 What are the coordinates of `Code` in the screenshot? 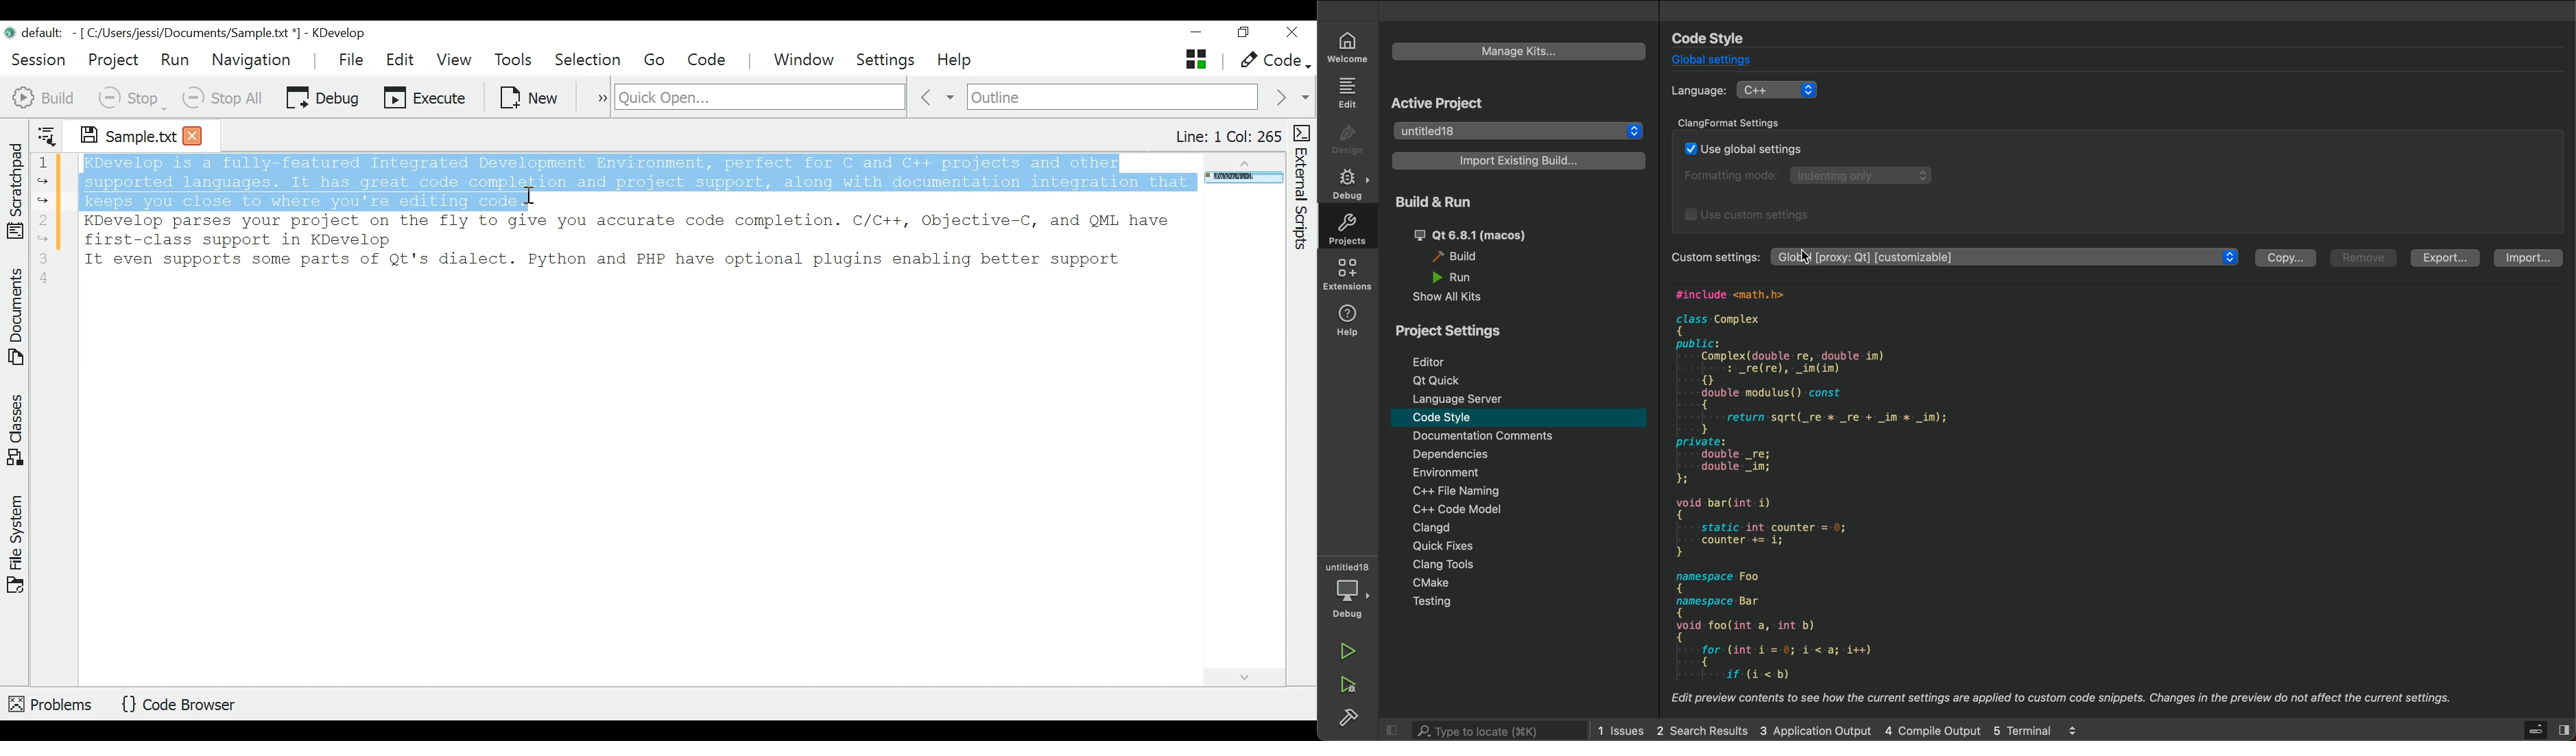 It's located at (708, 60).